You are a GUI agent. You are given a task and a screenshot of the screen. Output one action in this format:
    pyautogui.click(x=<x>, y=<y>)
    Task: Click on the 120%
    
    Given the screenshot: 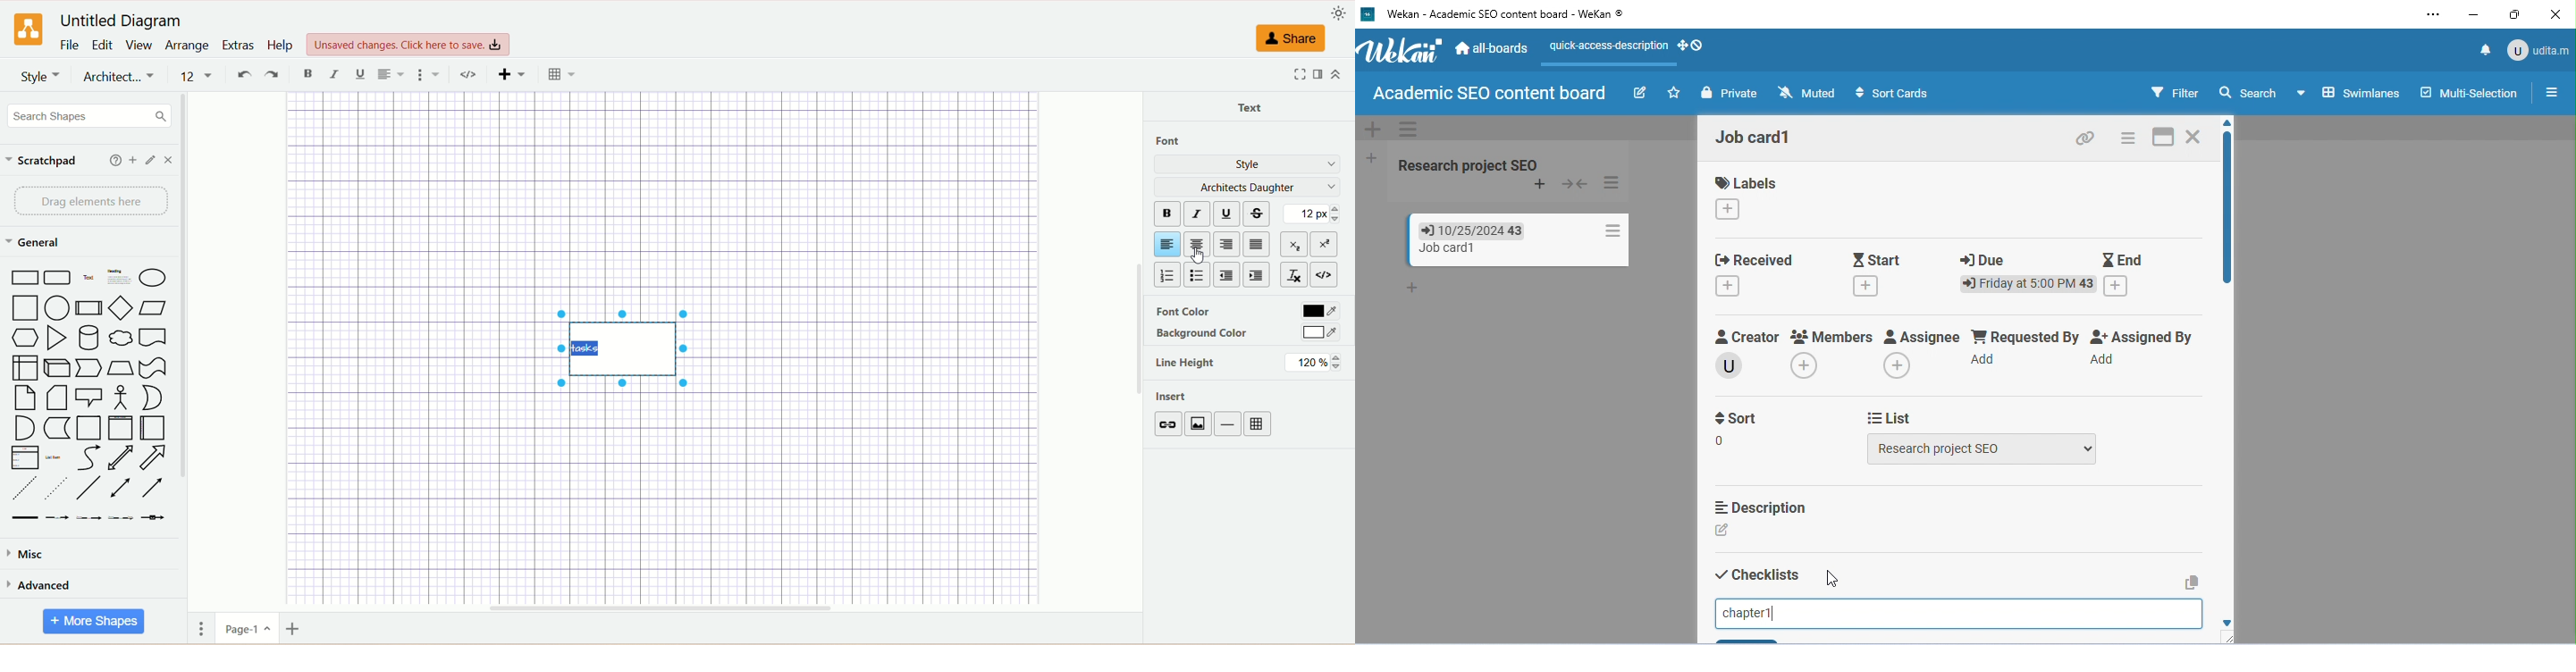 What is the action you would take?
    pyautogui.click(x=1314, y=363)
    